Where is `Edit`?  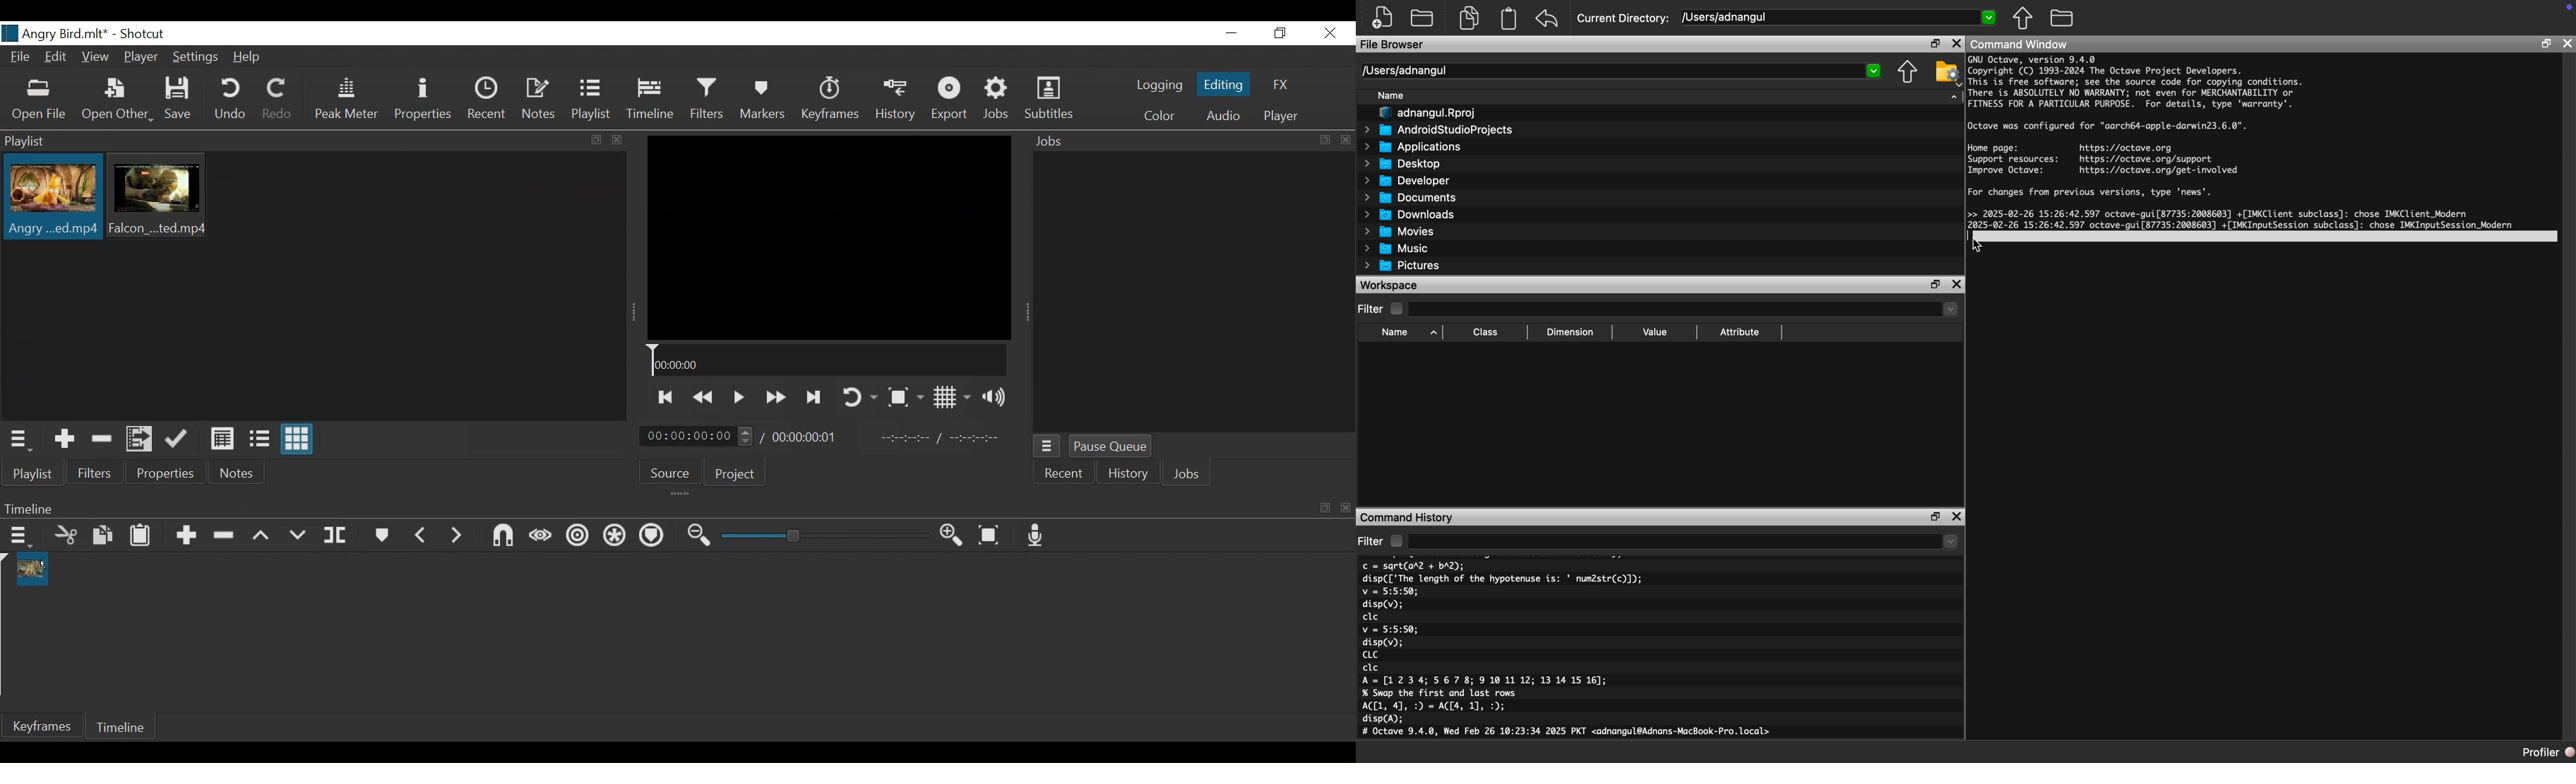
Edit is located at coordinates (58, 57).